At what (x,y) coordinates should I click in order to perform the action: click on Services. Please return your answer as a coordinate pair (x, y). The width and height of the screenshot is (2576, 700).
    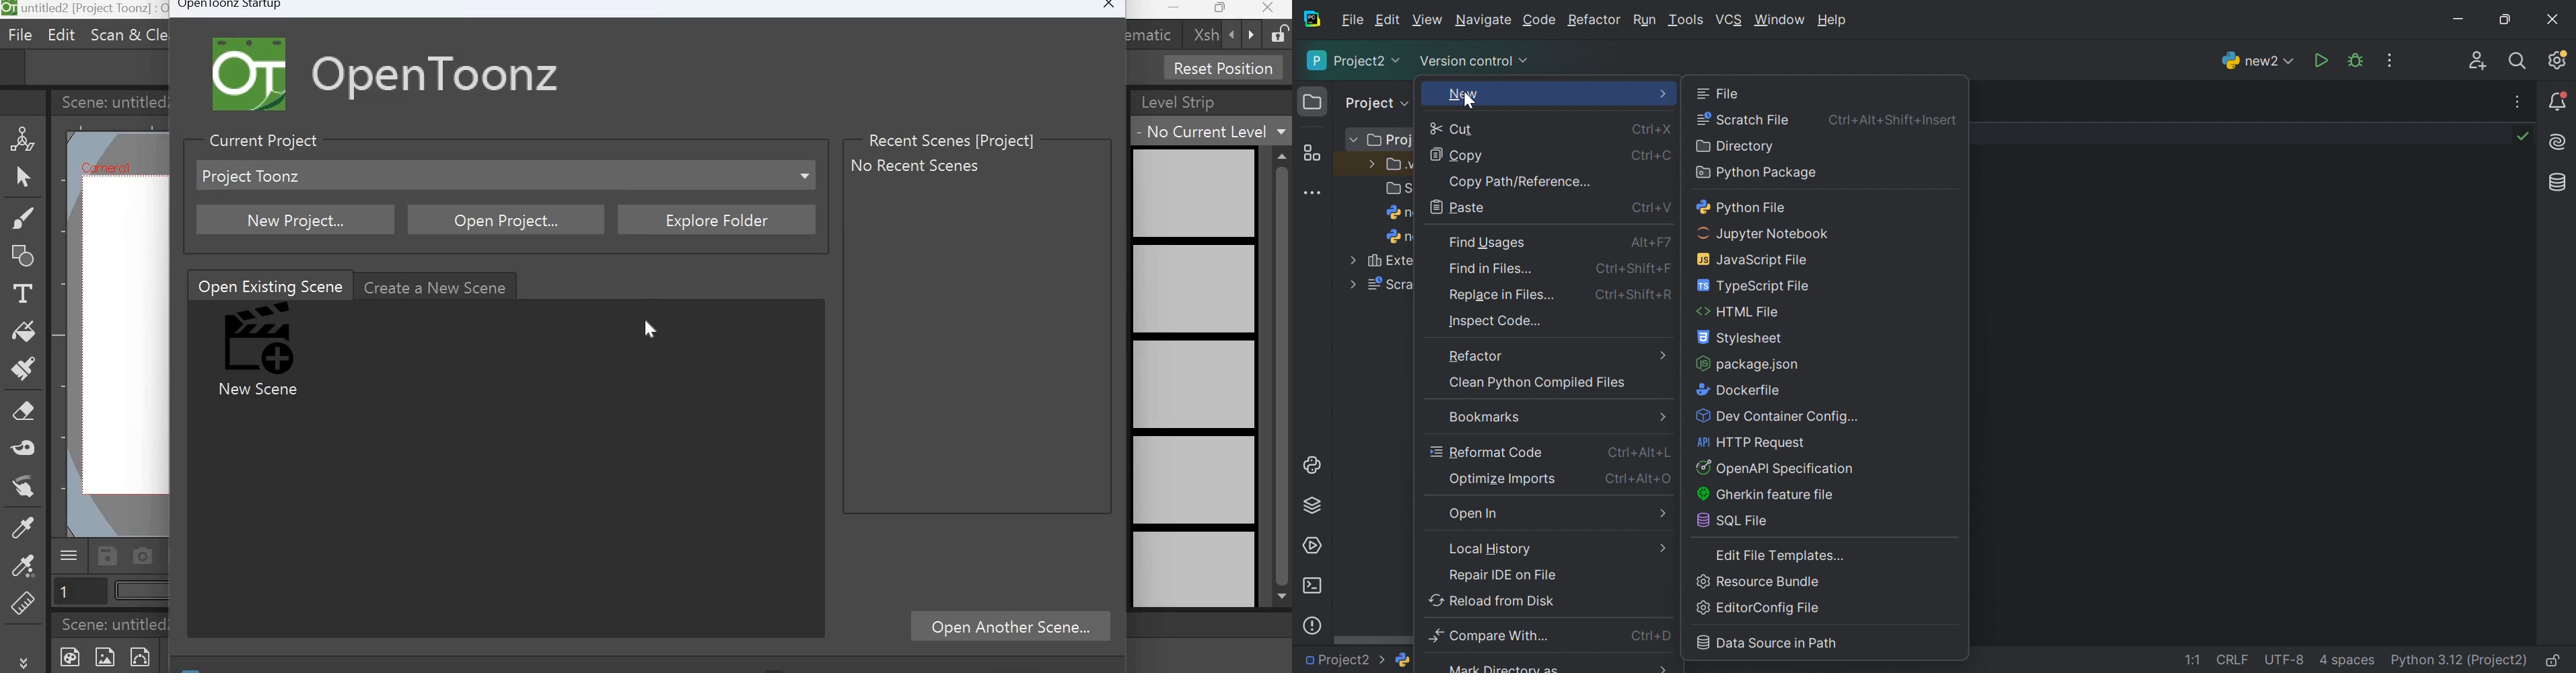
    Looking at the image, I should click on (1313, 545).